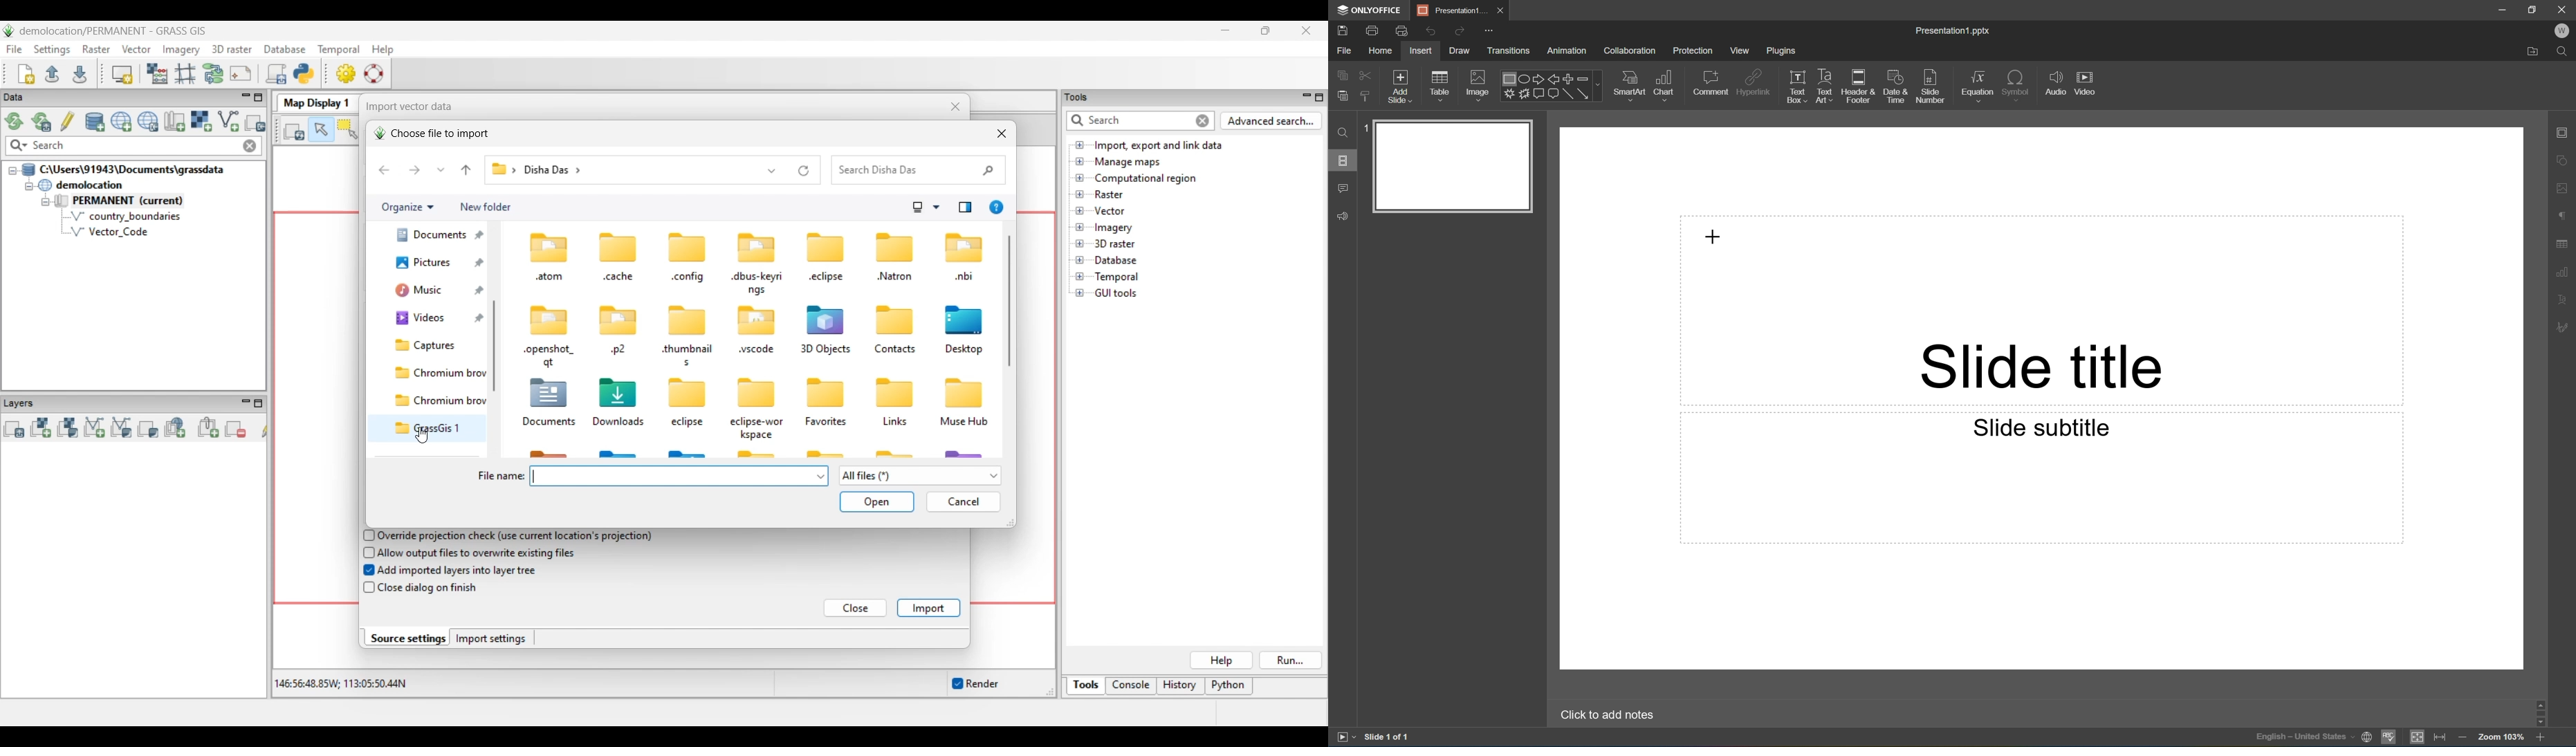 The width and height of the screenshot is (2576, 756). I want to click on Ellipse, so click(1523, 80).